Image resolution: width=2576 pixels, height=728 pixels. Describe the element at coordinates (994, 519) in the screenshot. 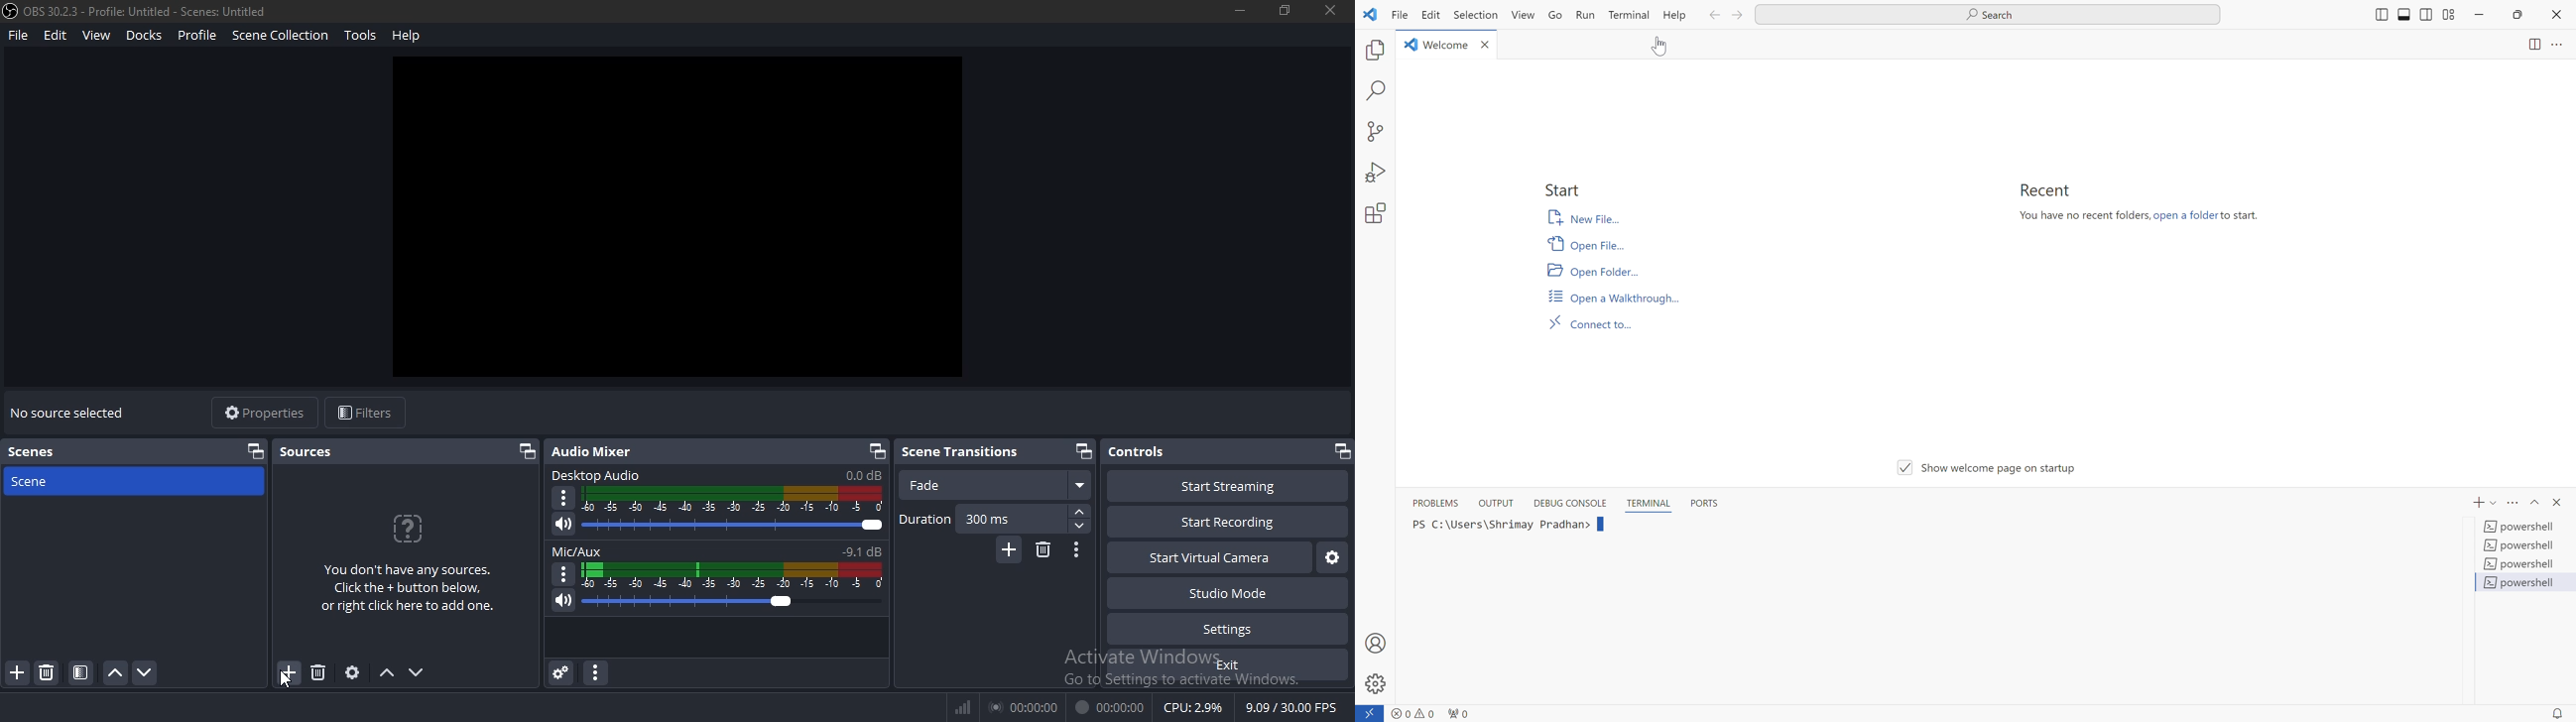

I see `duration` at that location.